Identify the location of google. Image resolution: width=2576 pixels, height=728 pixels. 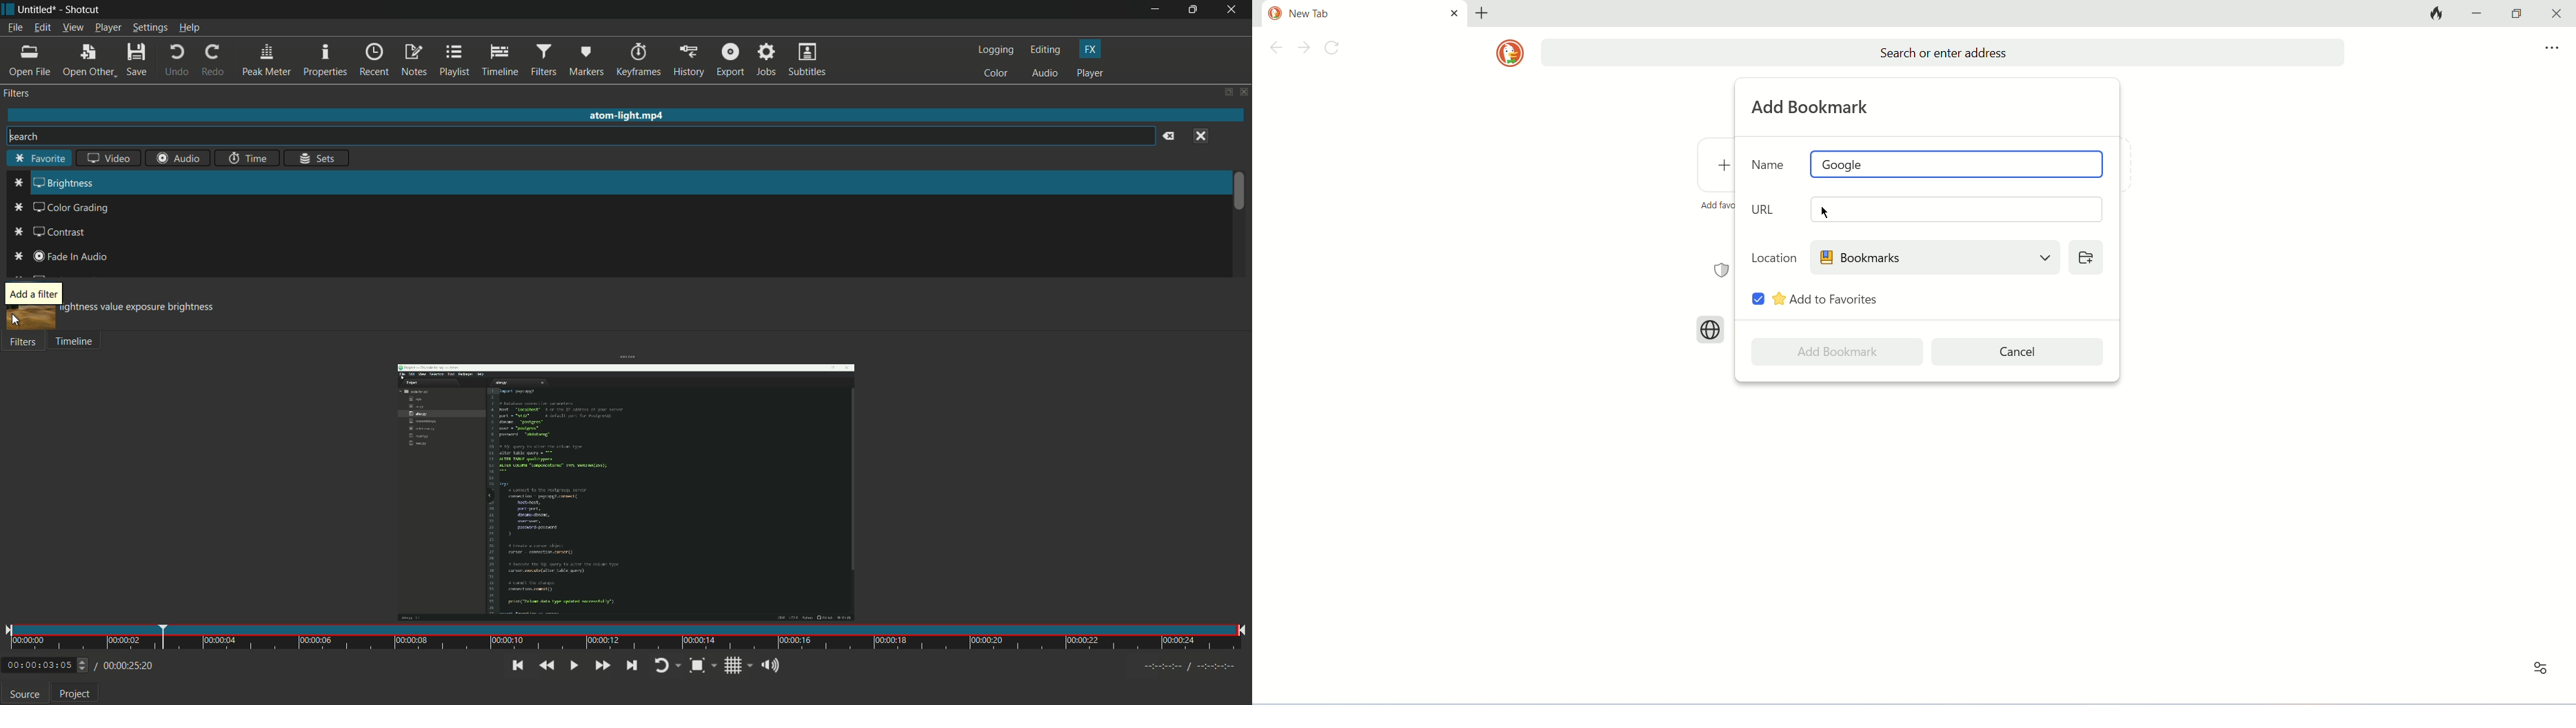
(1958, 164).